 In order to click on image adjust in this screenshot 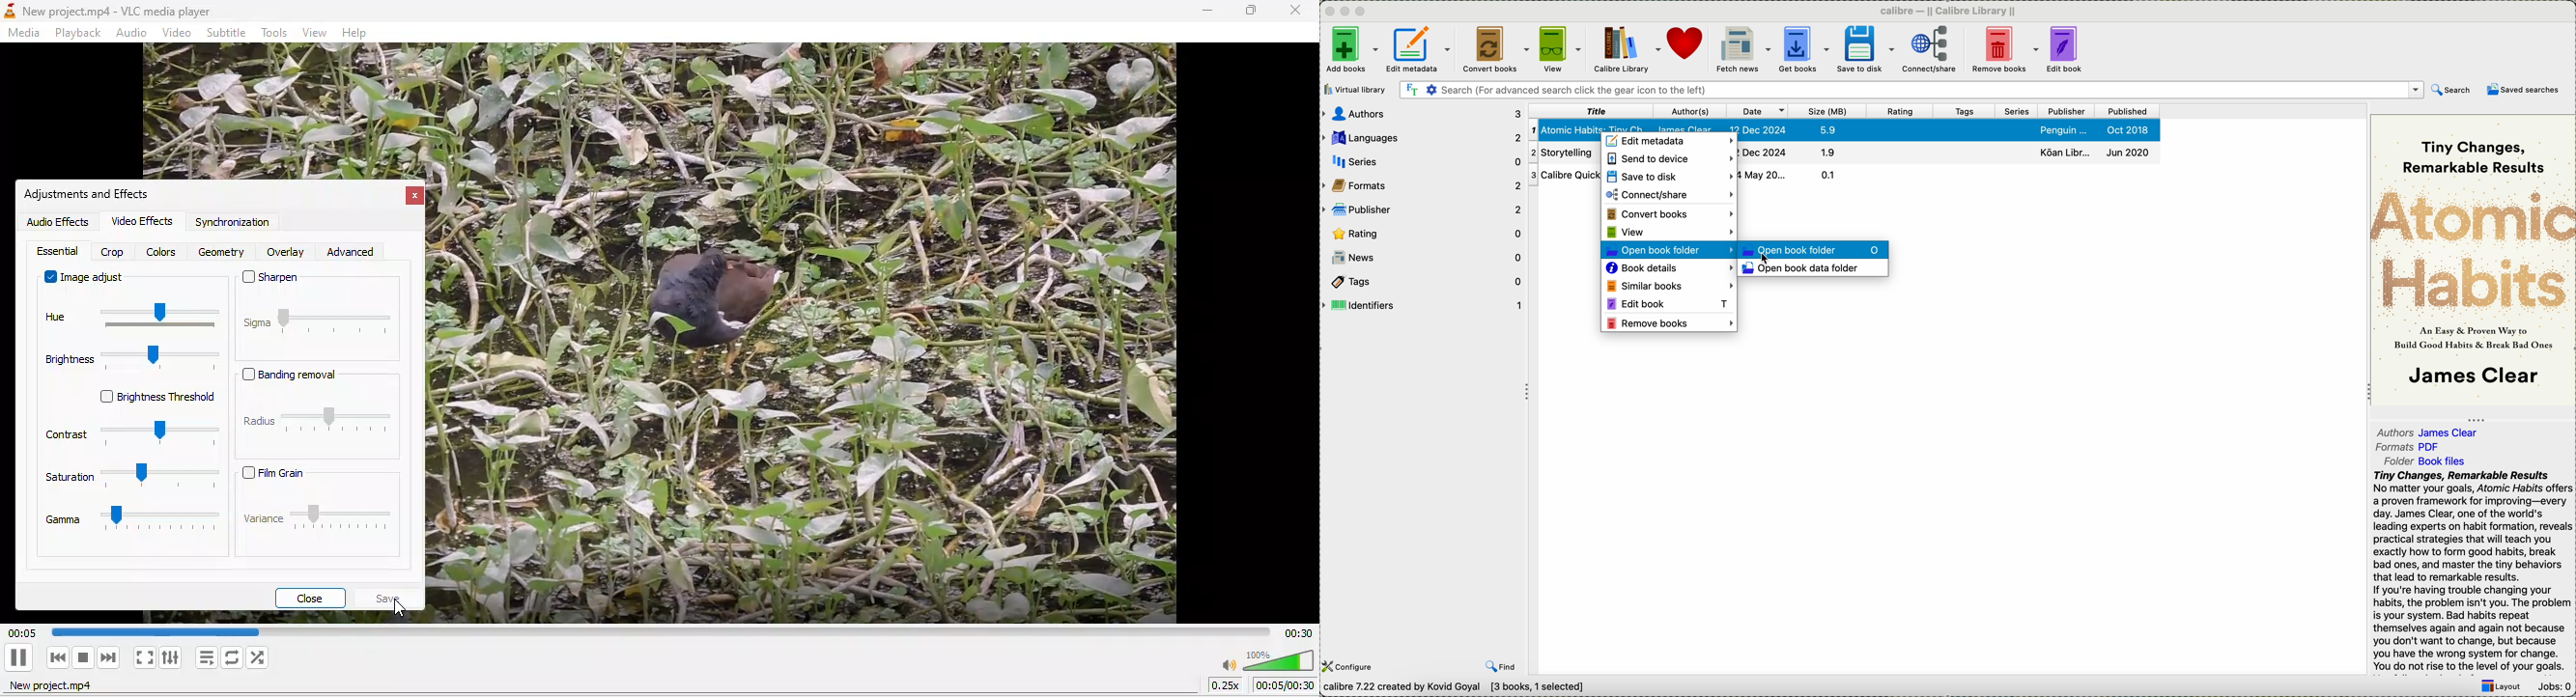, I will do `click(86, 280)`.